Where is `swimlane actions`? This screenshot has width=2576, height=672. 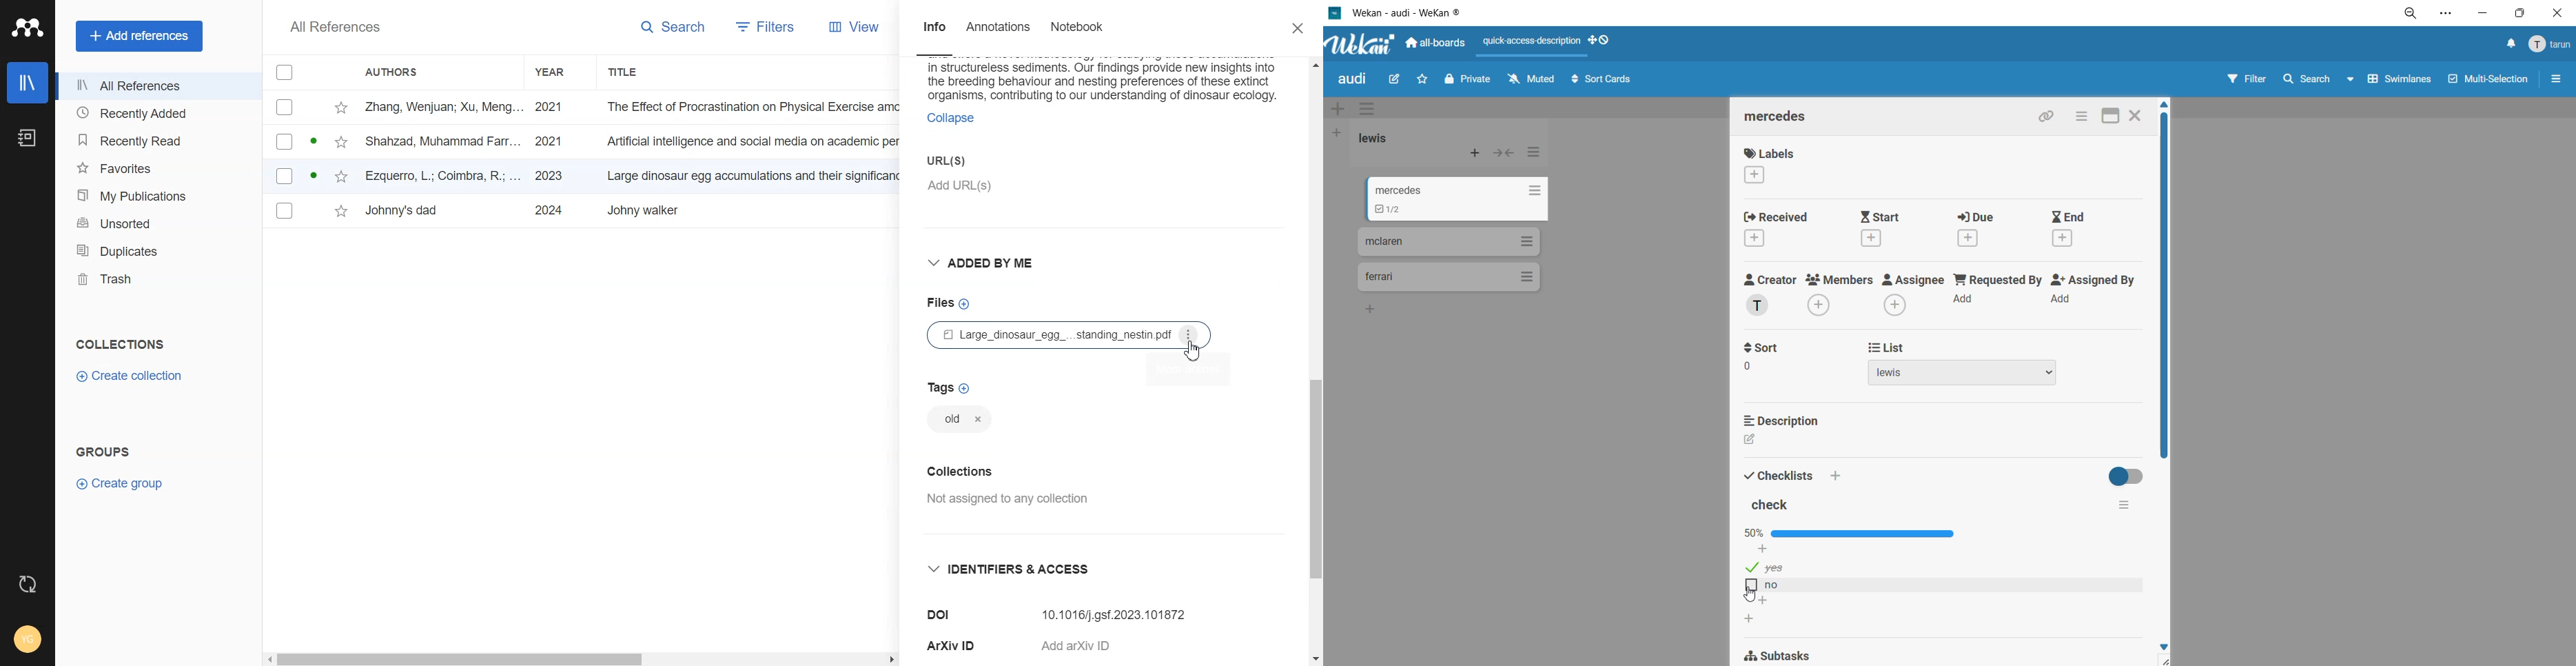 swimlane actions is located at coordinates (1365, 106).